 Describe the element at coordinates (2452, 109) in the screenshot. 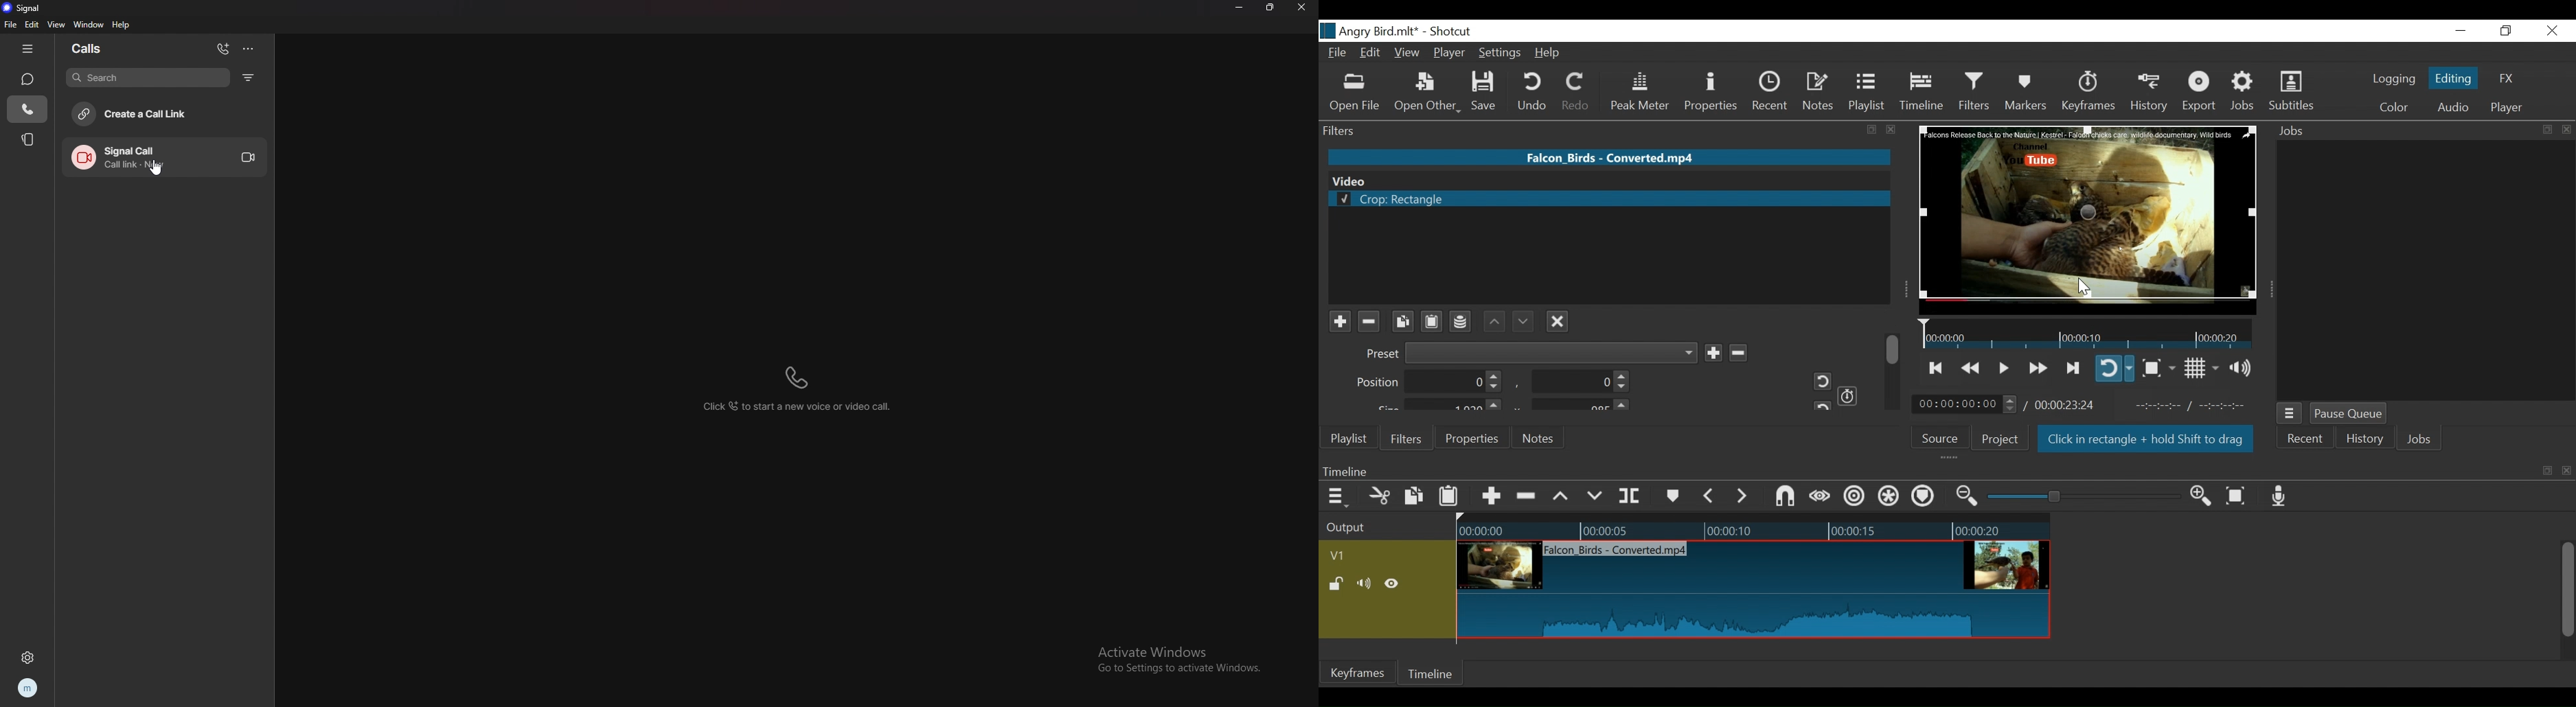

I see `Audio` at that location.